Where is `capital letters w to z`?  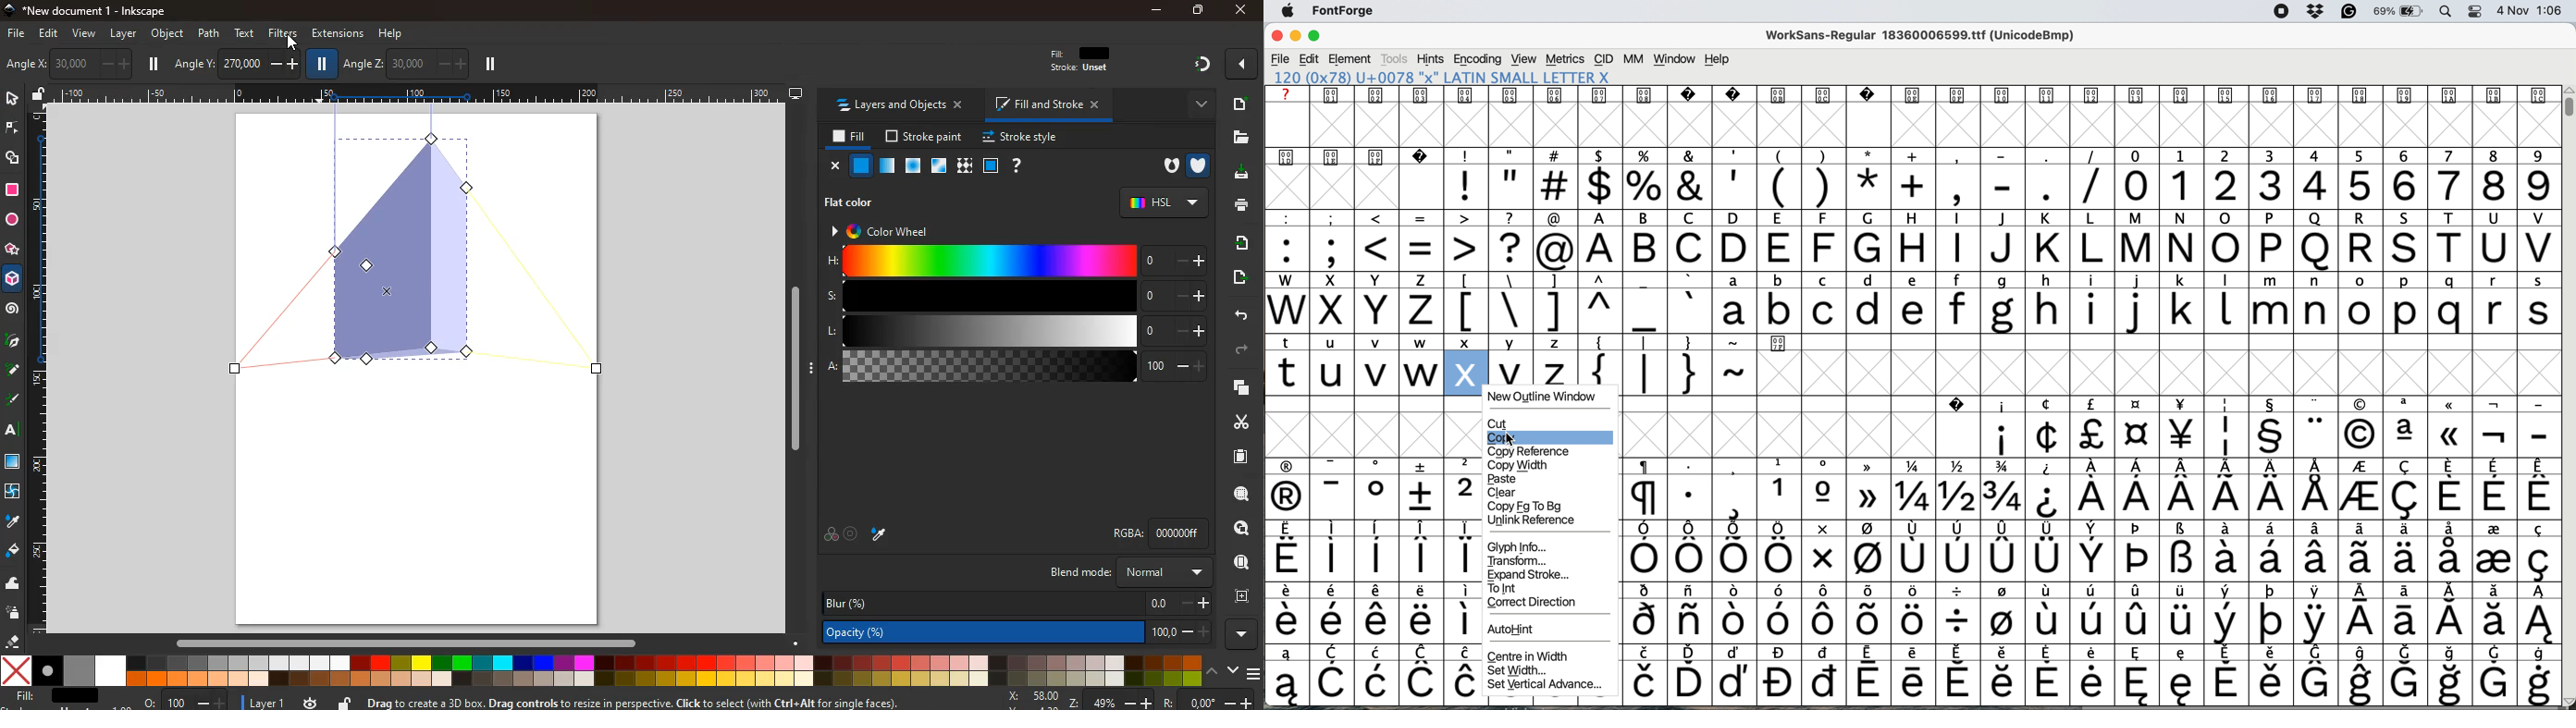
capital letters w to z is located at coordinates (1351, 313).